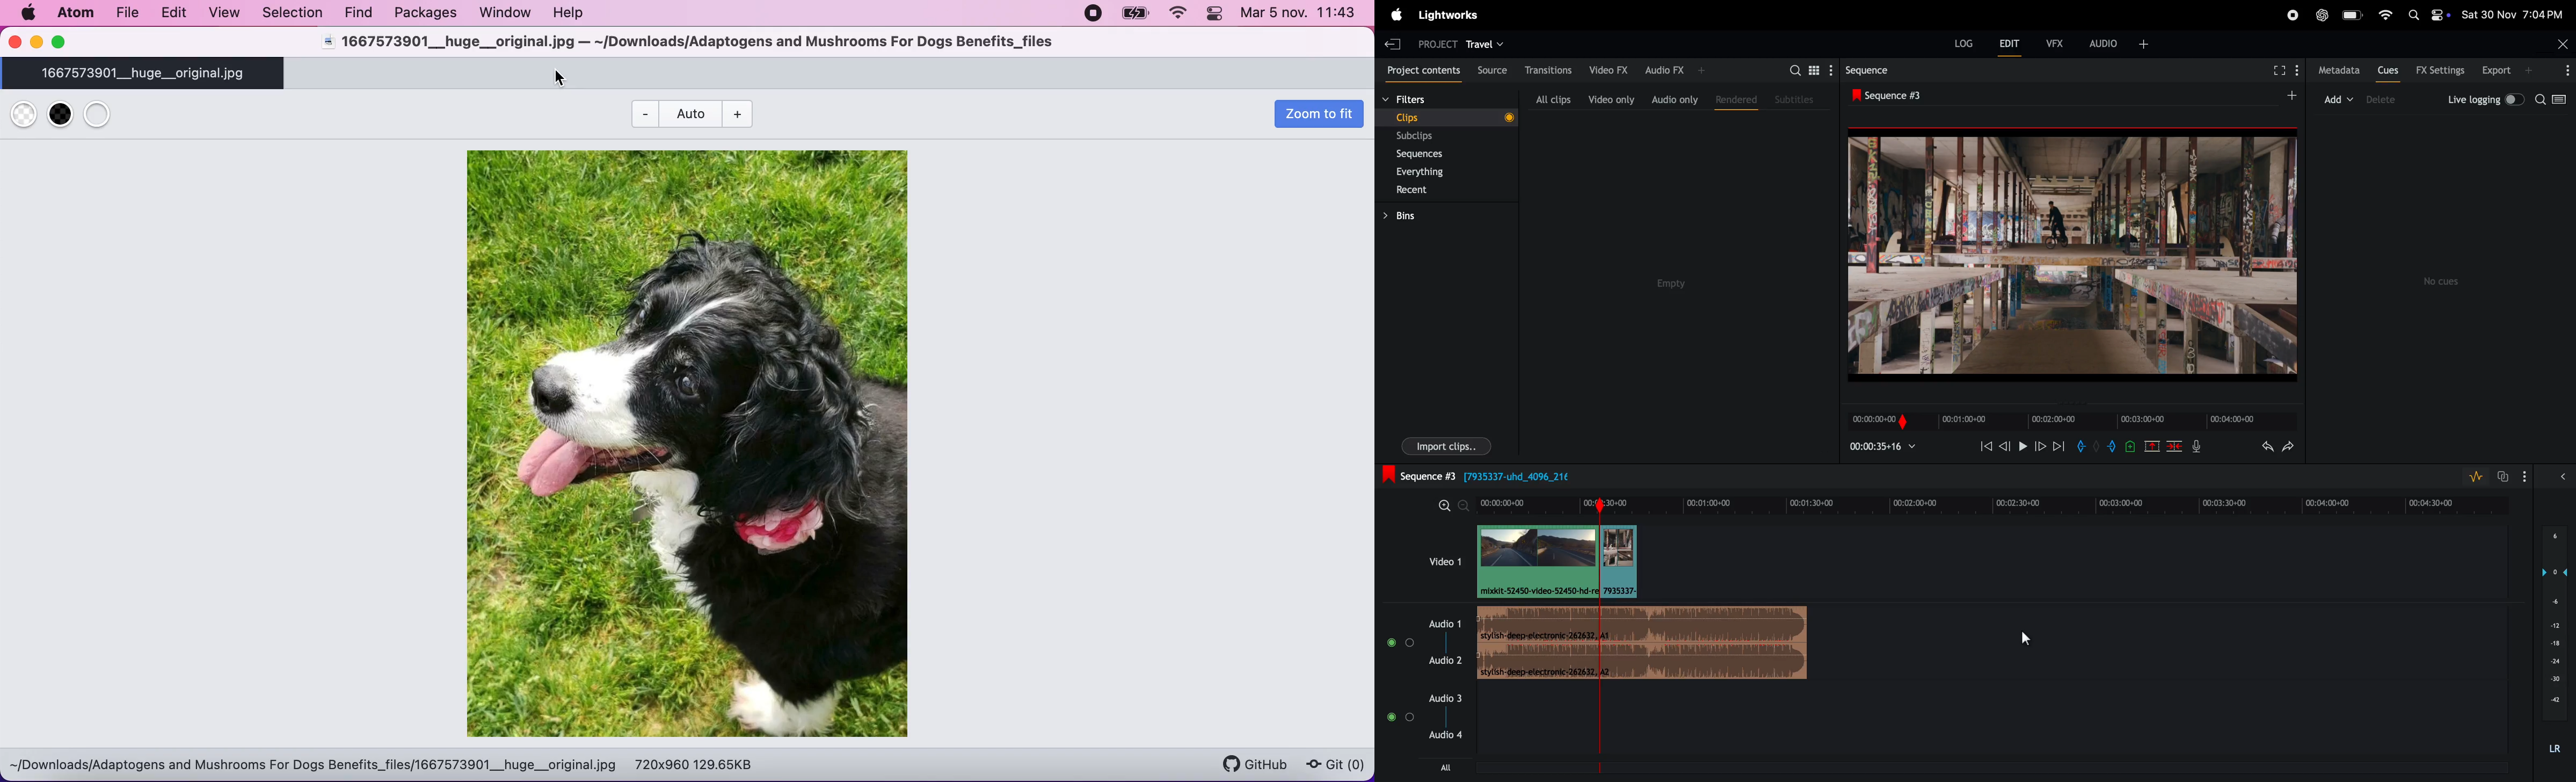  Describe the element at coordinates (126, 15) in the screenshot. I see `file` at that location.